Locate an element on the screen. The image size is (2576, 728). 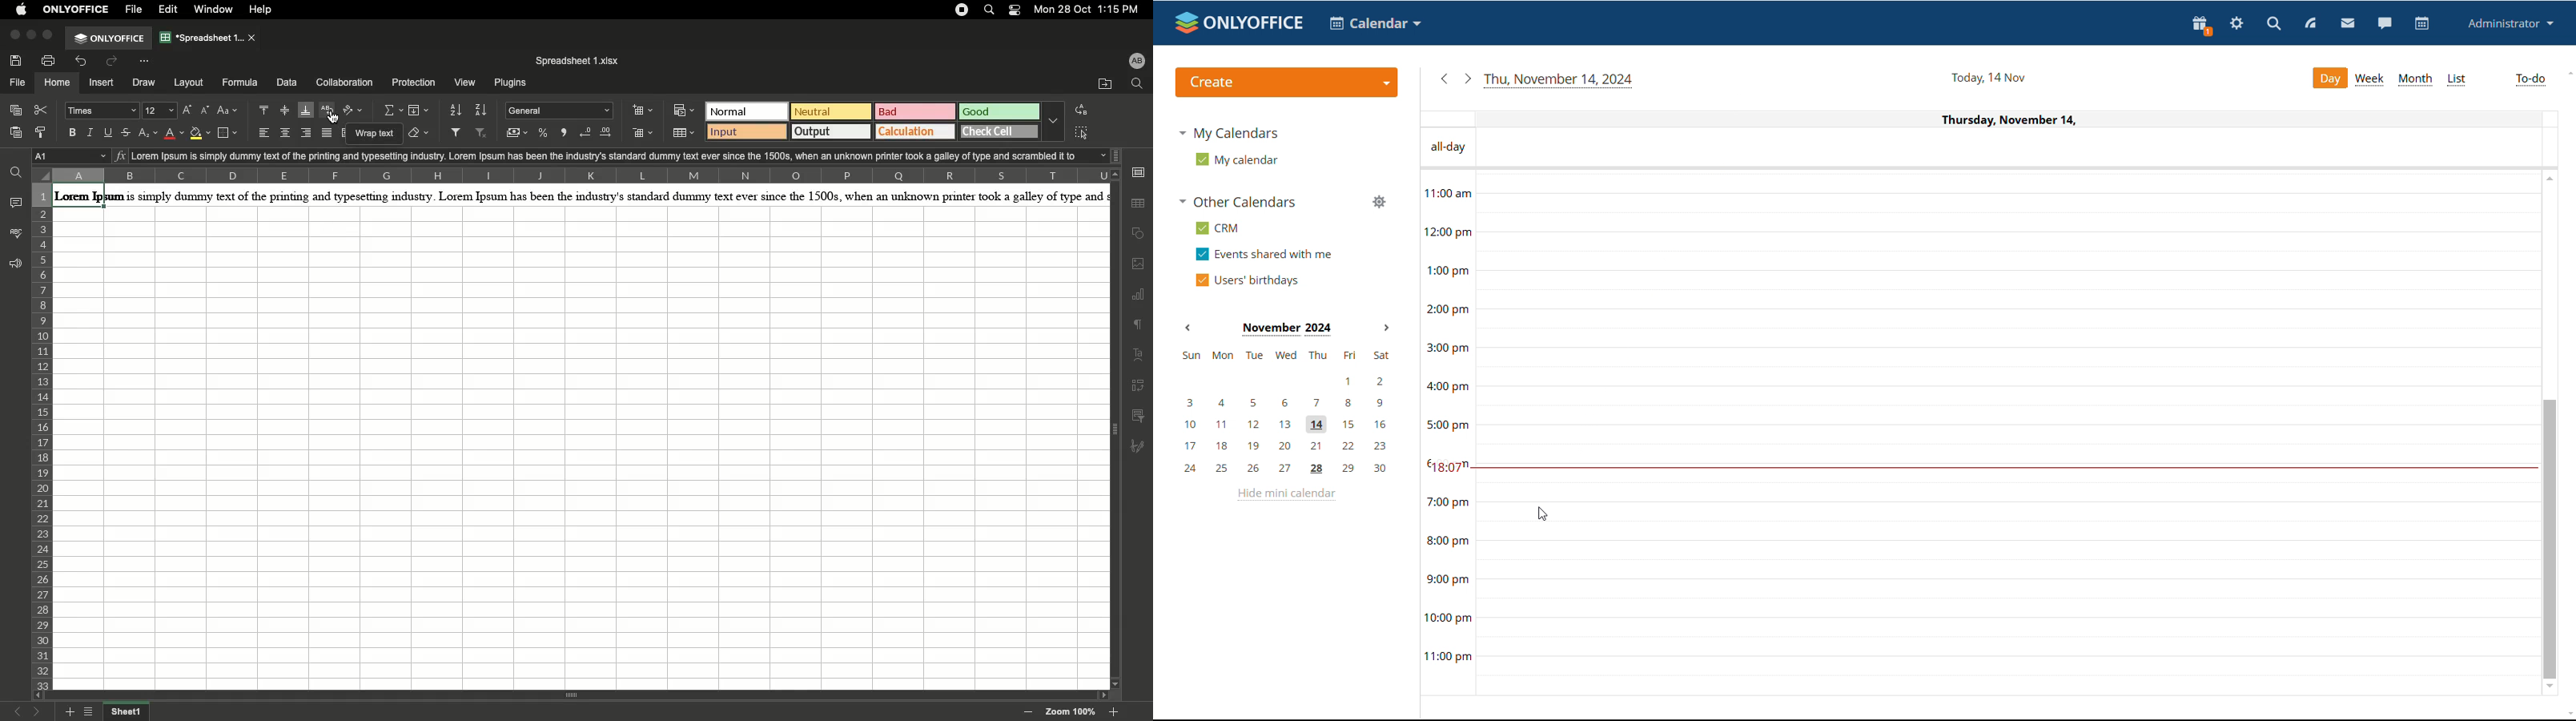
horizontal scrollbar is located at coordinates (576, 696).